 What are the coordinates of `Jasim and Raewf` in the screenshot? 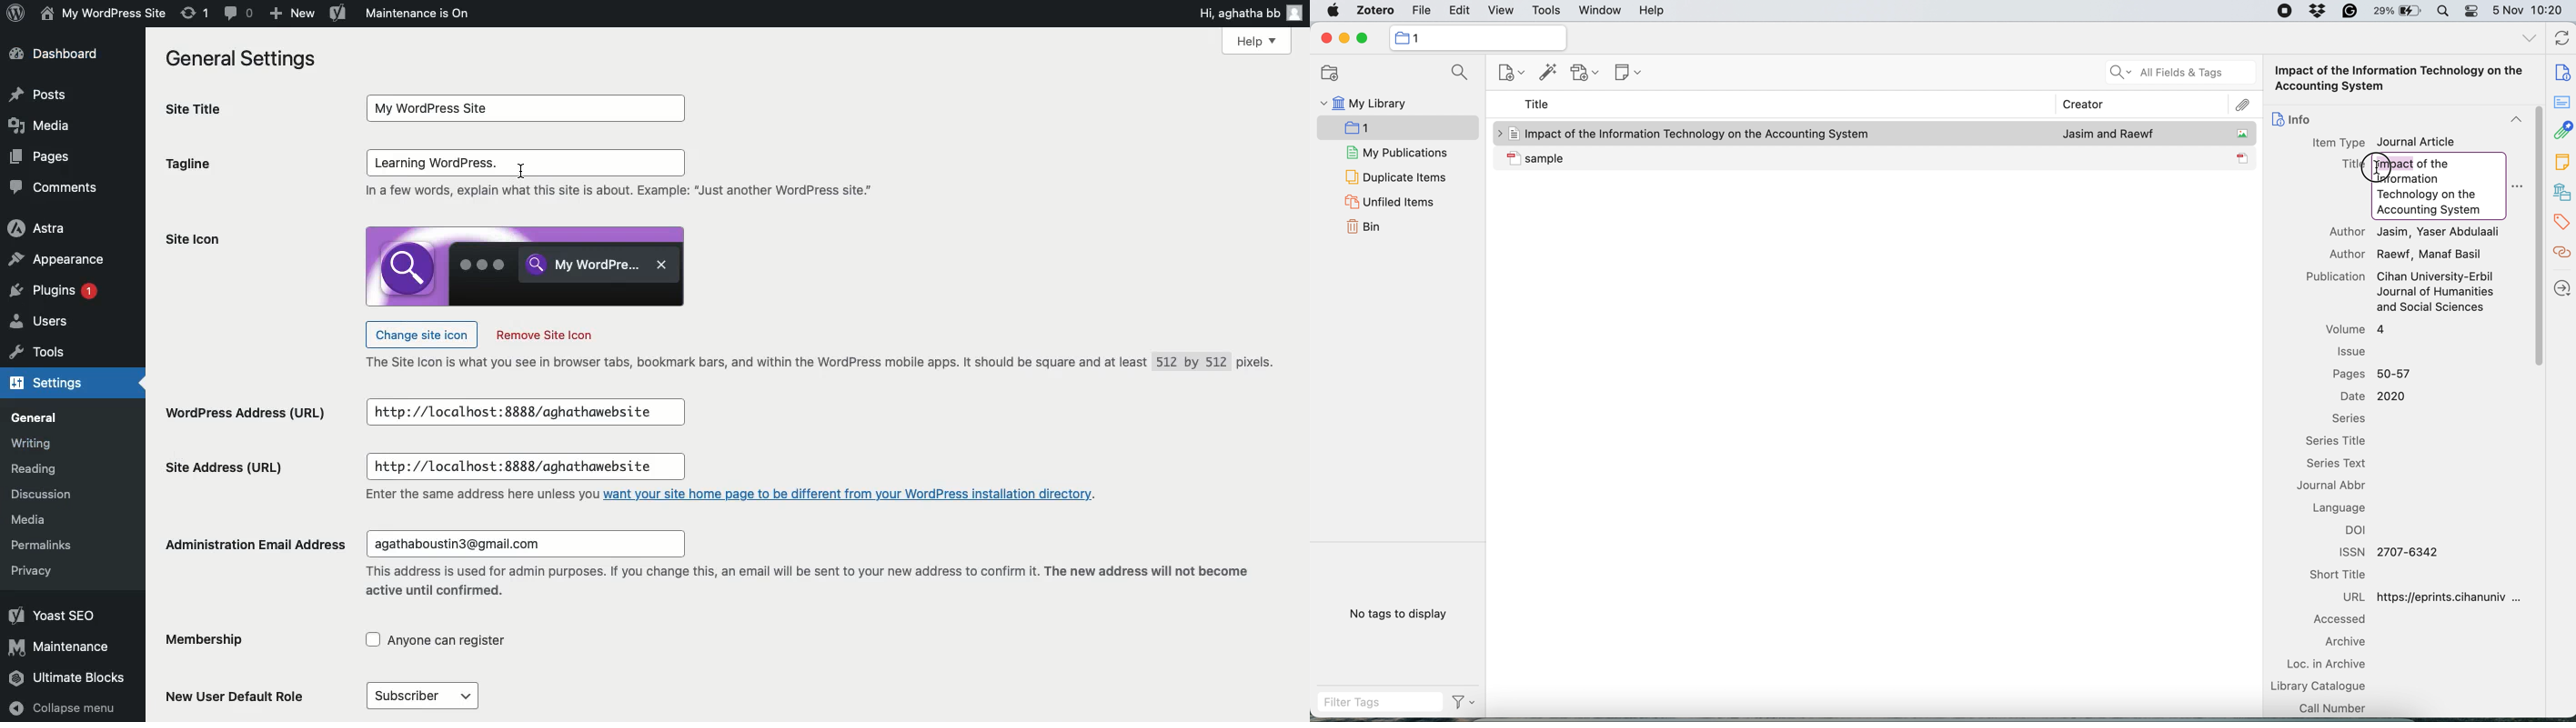 It's located at (2109, 133).